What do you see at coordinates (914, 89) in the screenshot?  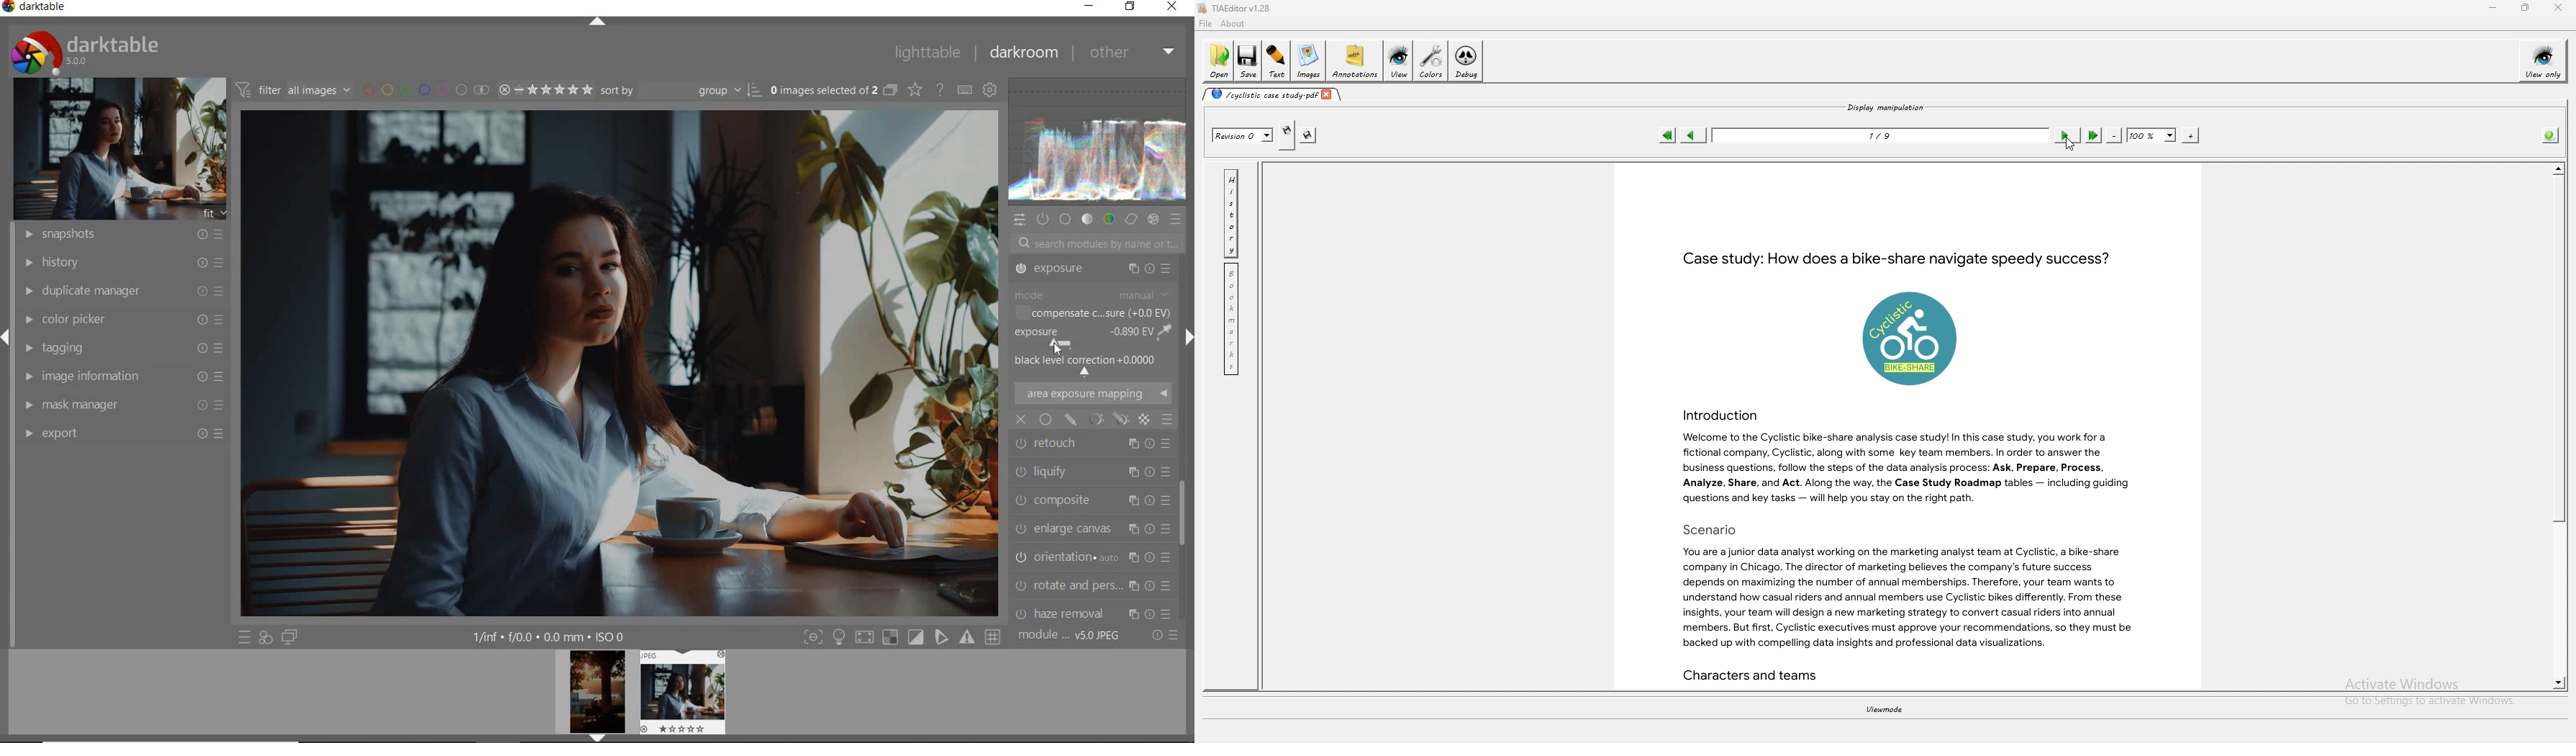 I see `CHANGE TYPE OF OVERRELAY` at bounding box center [914, 89].